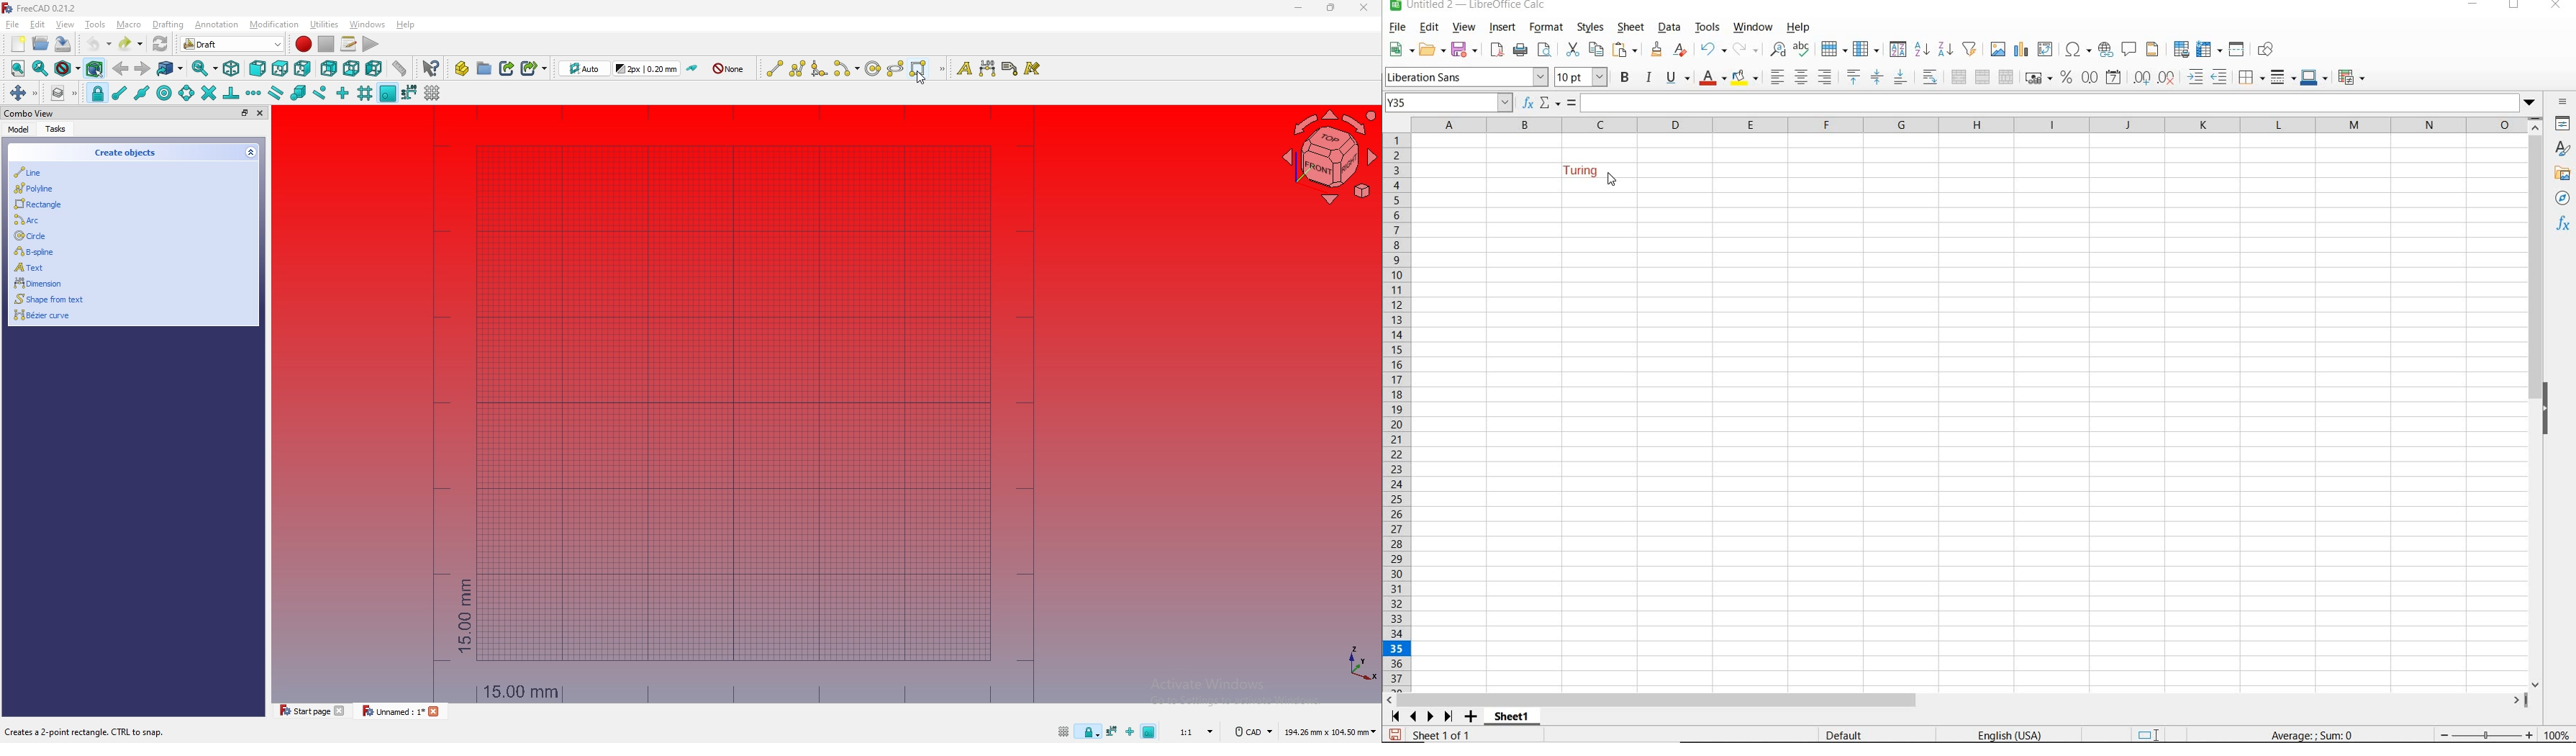 This screenshot has width=2576, height=756. What do you see at coordinates (2265, 50) in the screenshot?
I see `SHOW DRAW FUNCTIONS` at bounding box center [2265, 50].